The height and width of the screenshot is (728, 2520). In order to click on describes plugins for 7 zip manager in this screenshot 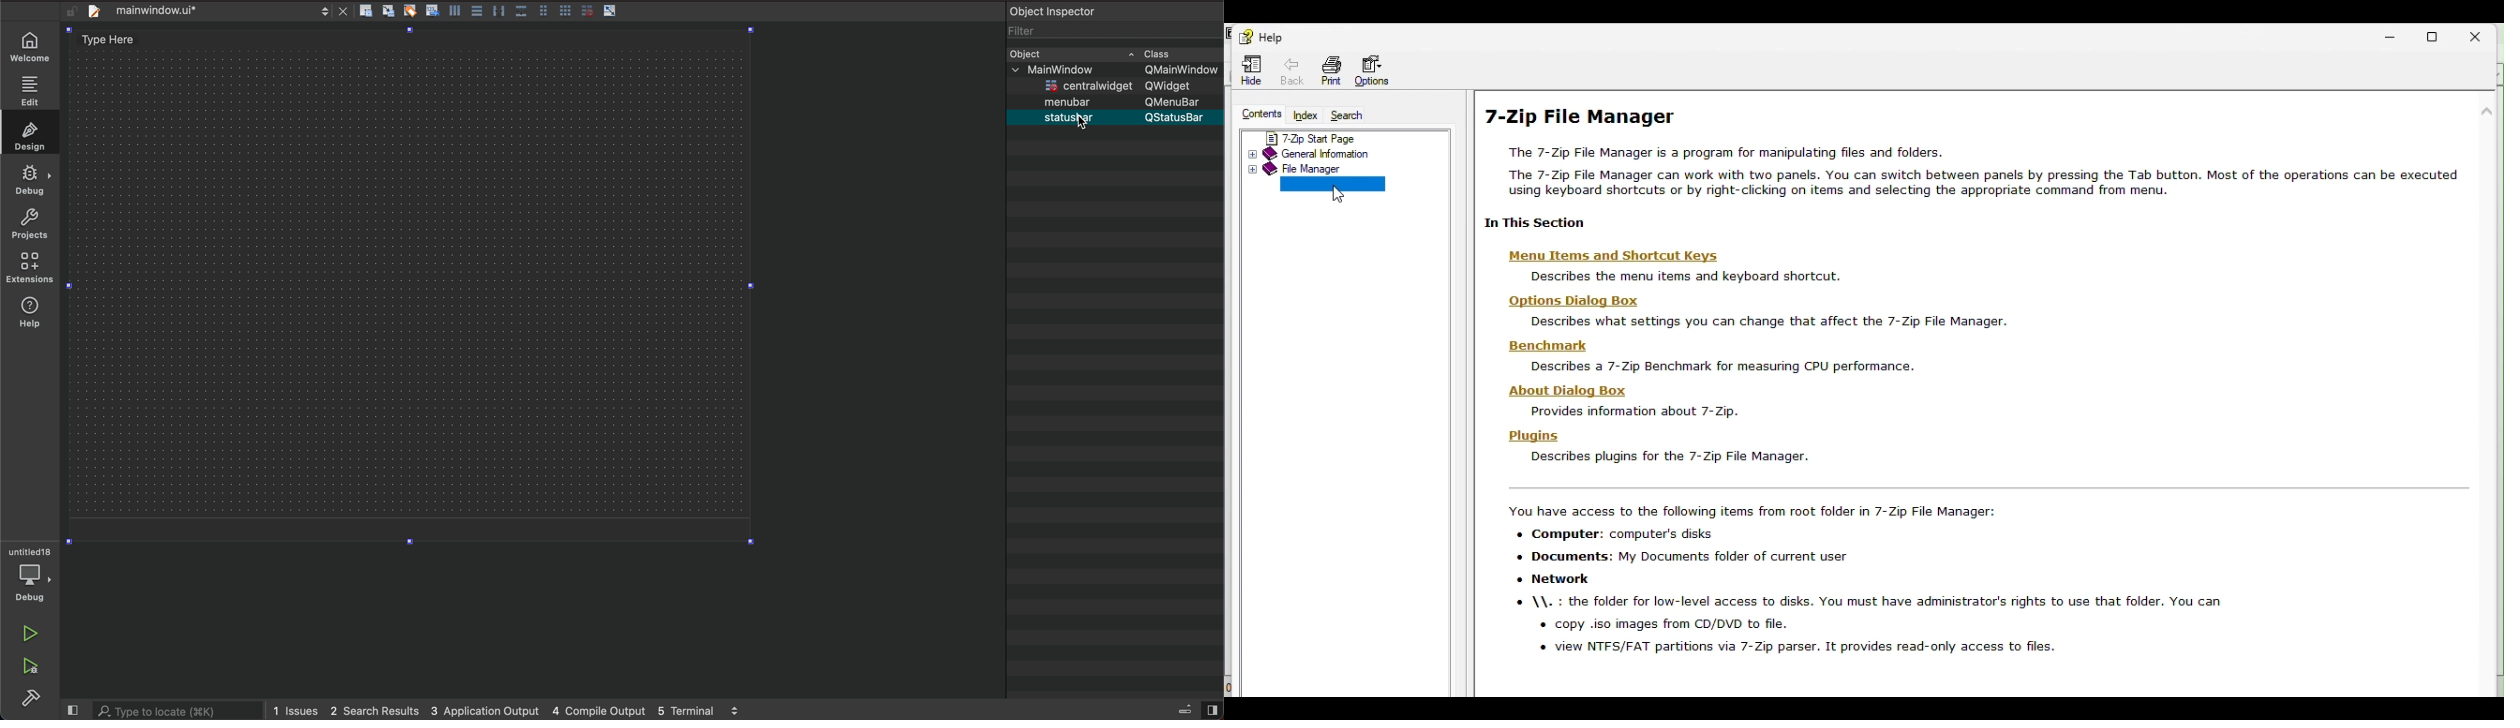, I will do `click(1675, 457)`.